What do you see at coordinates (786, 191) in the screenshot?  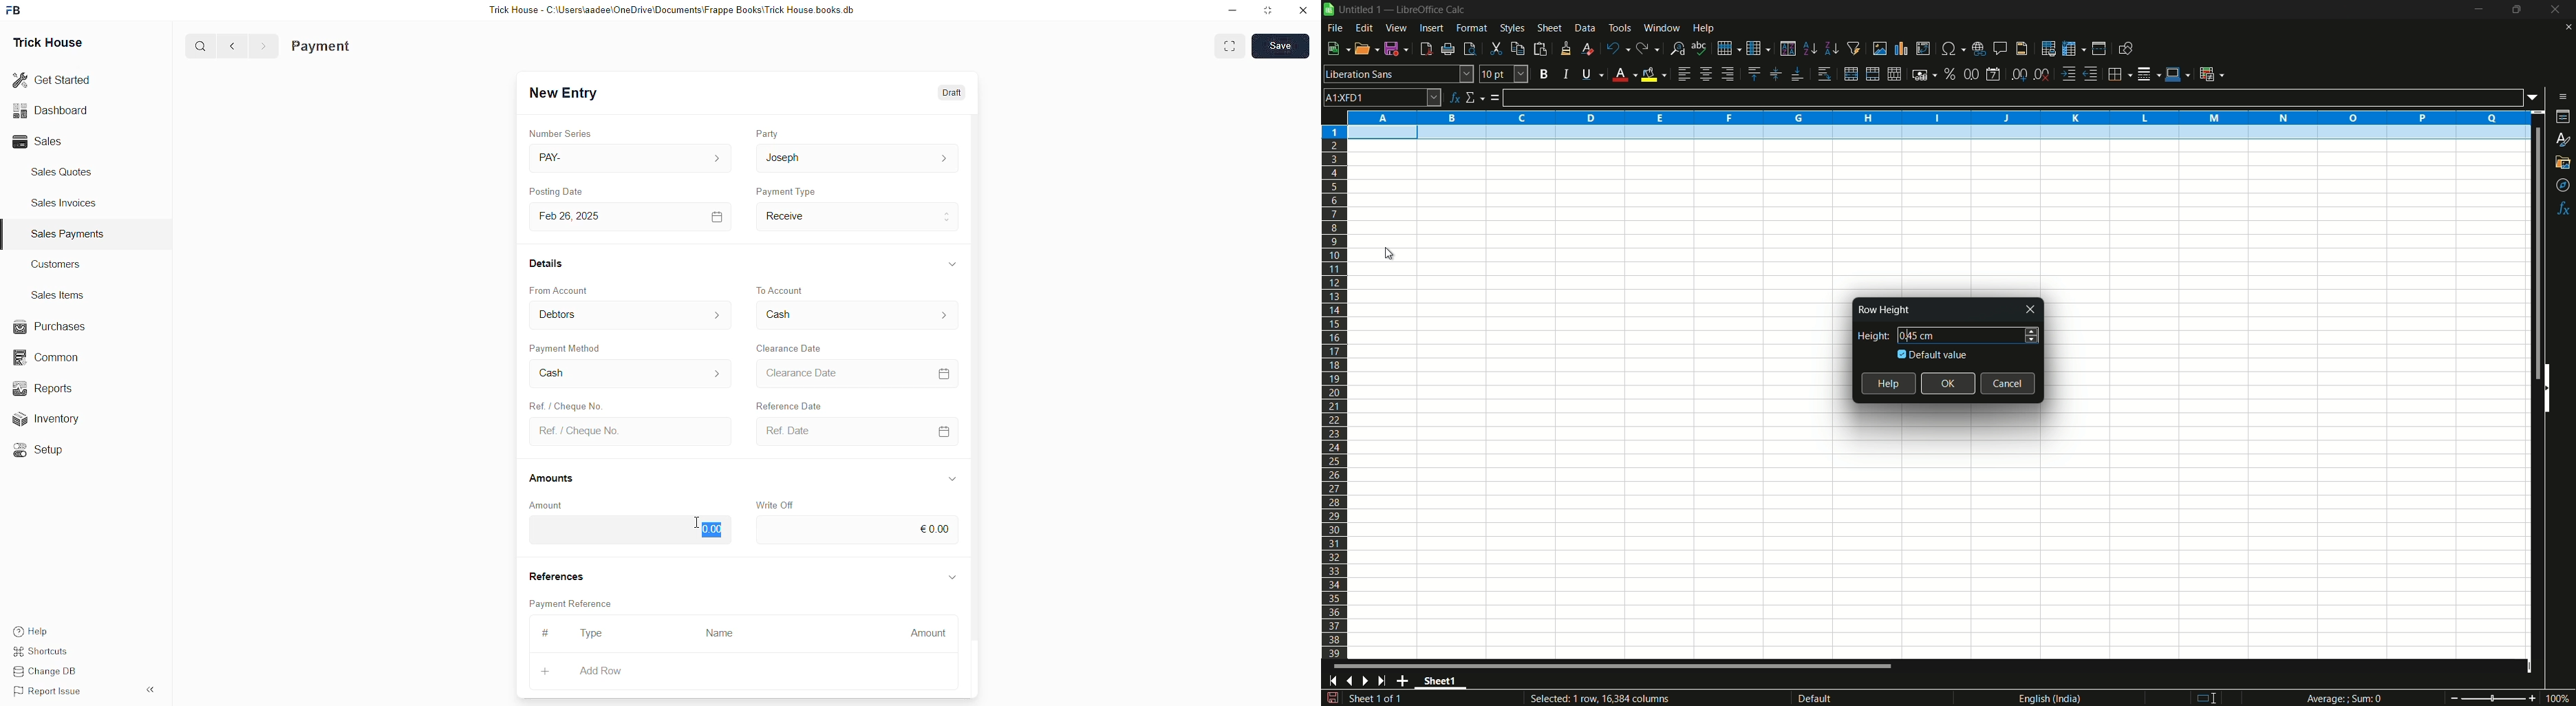 I see `Payment Type` at bounding box center [786, 191].